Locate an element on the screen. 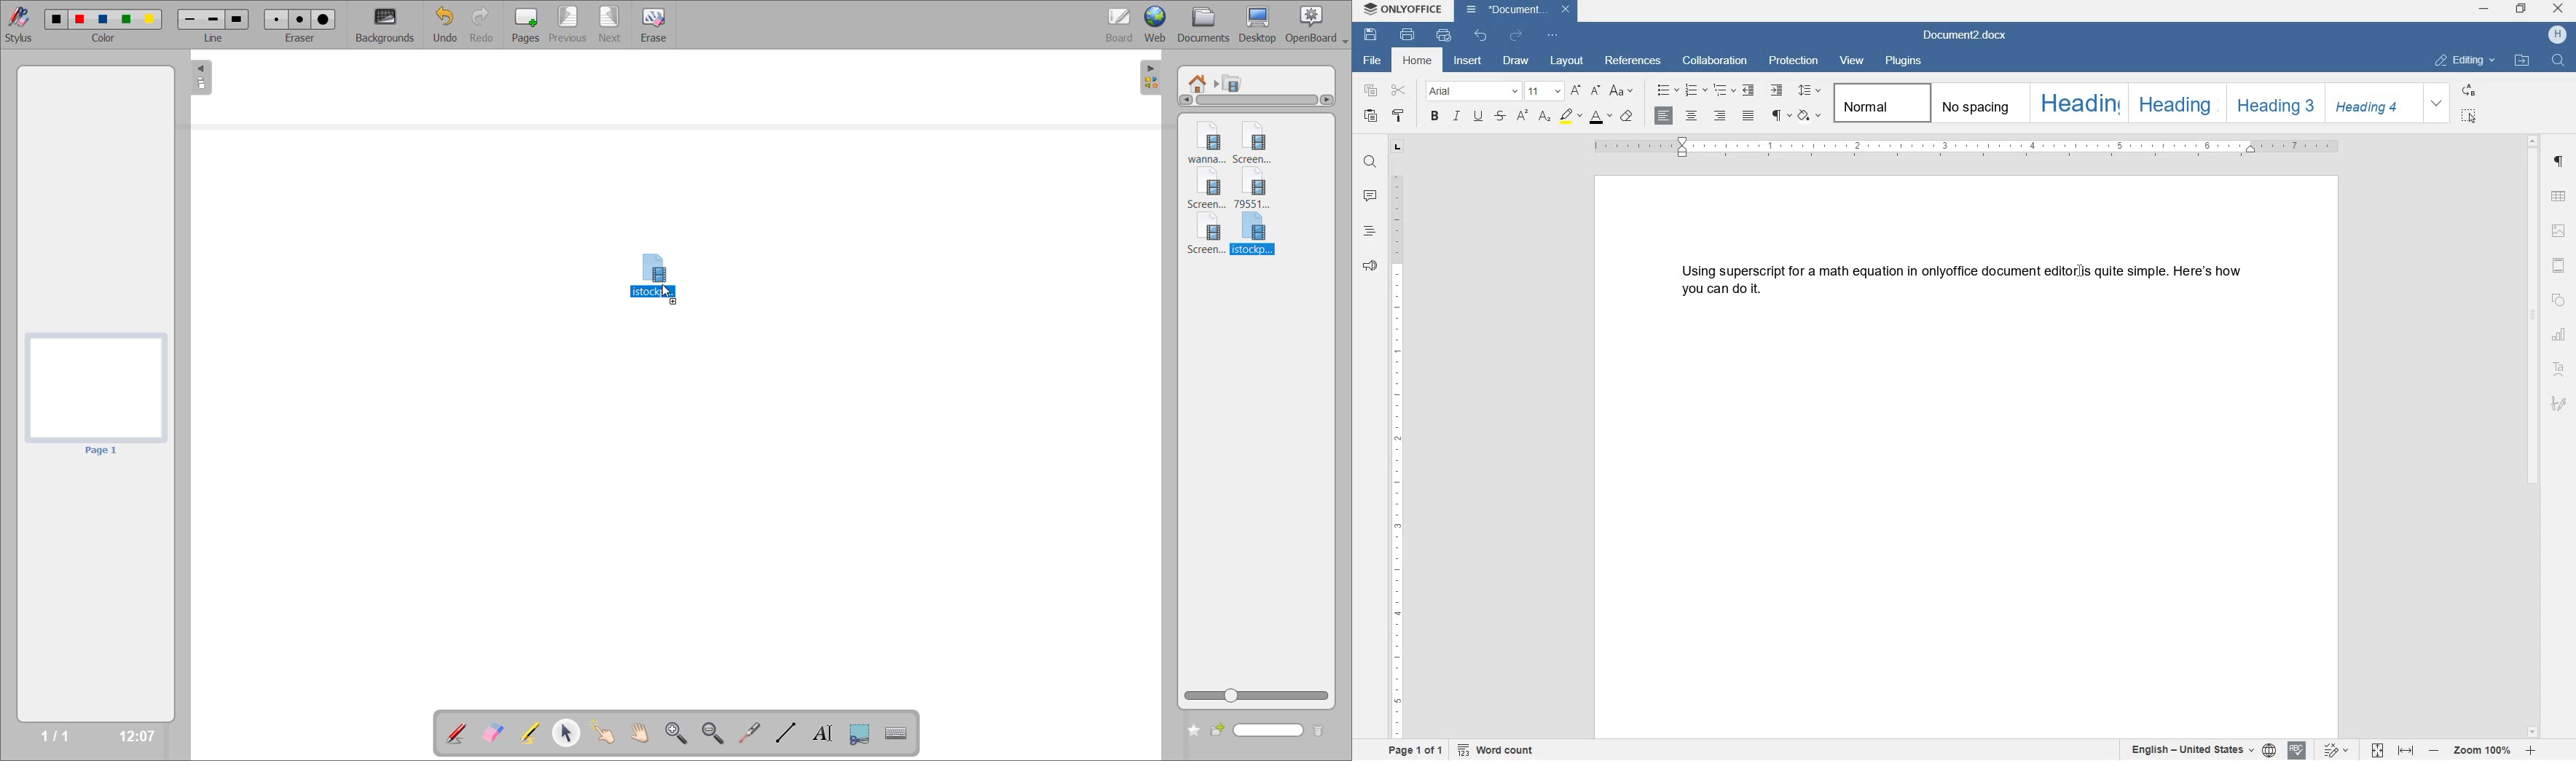 Image resolution: width=2576 pixels, height=784 pixels. video 1 is located at coordinates (1201, 141).